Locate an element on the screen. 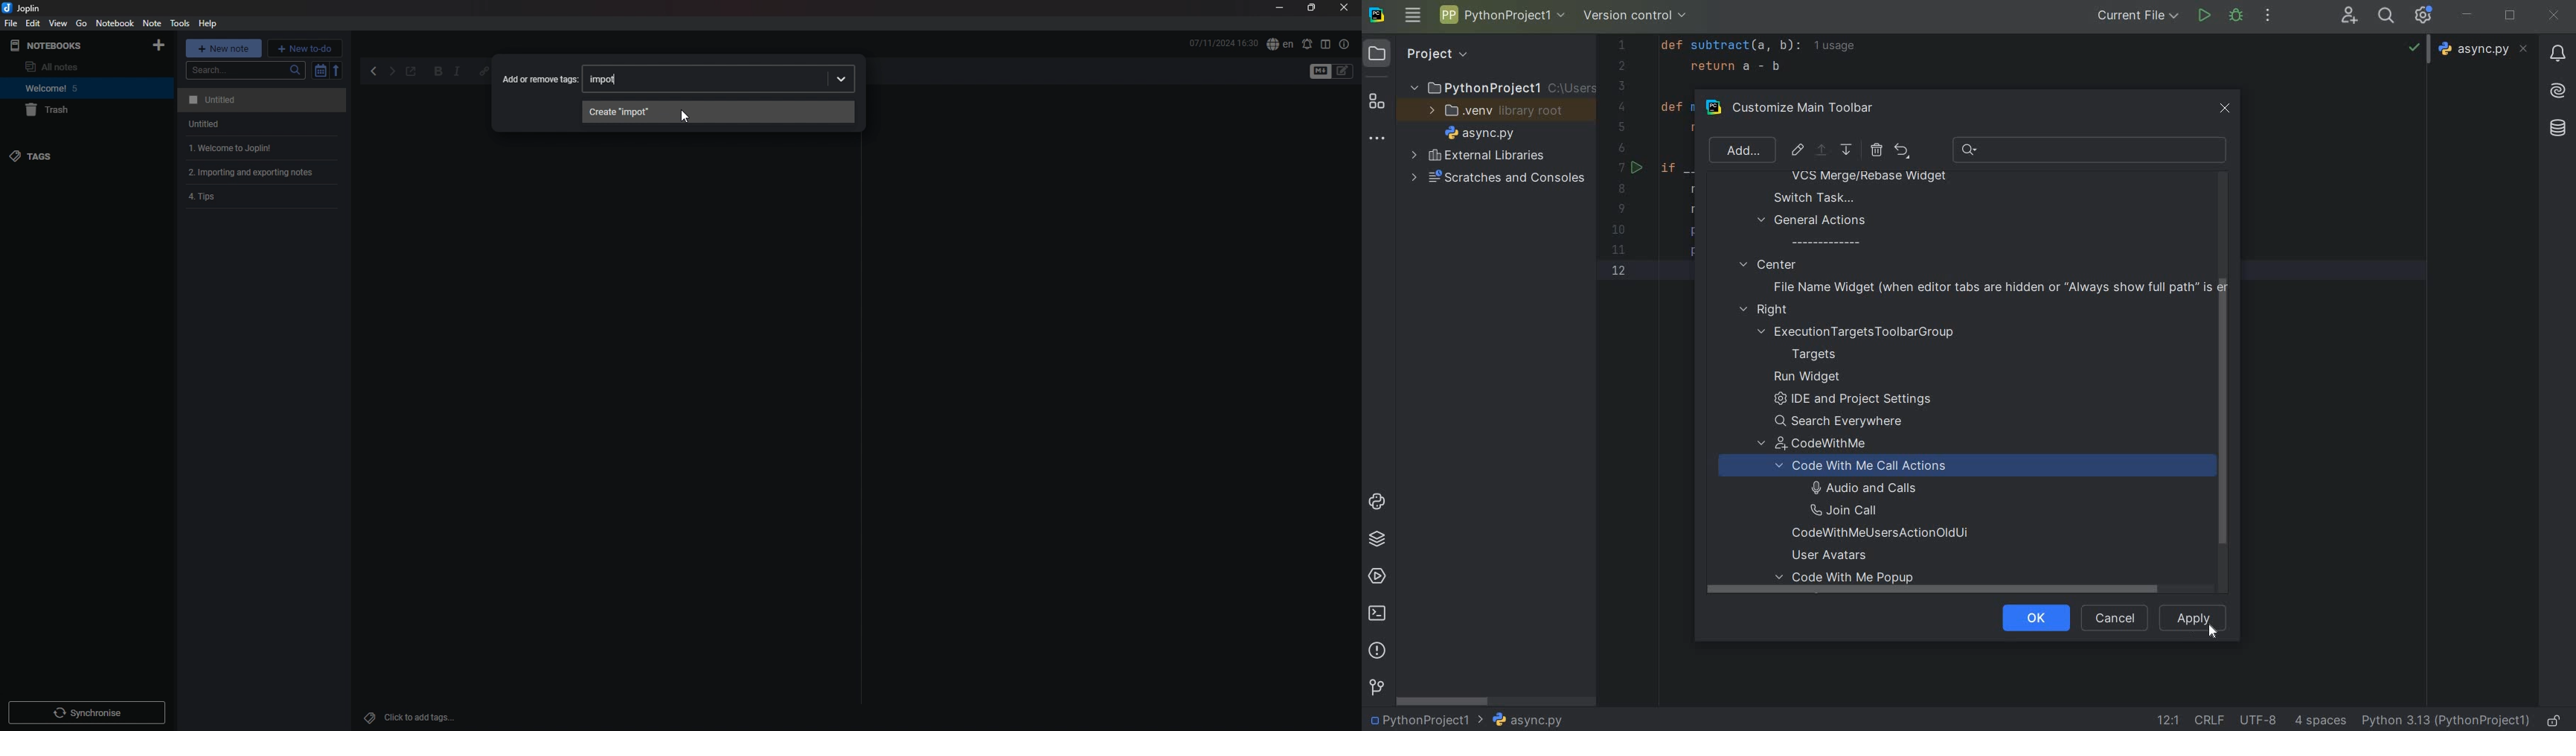 The width and height of the screenshot is (2576, 756). PROJECT is located at coordinates (1425, 54).